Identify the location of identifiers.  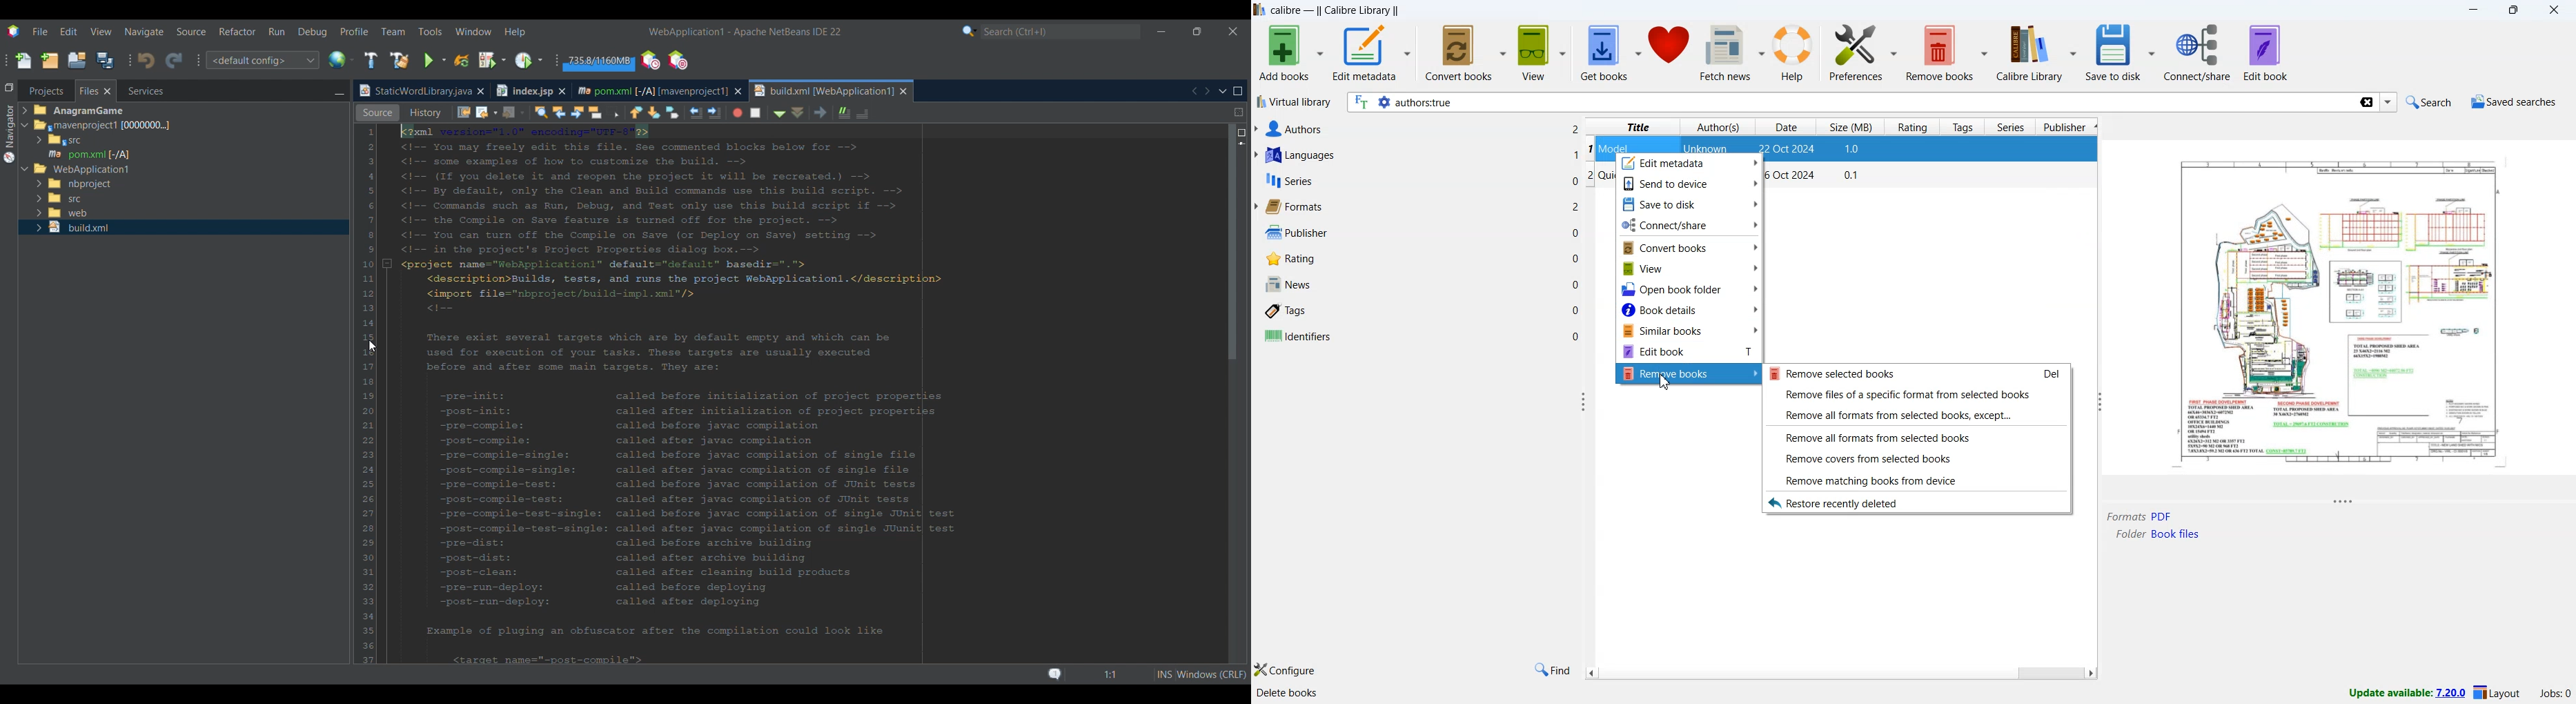
(1297, 337).